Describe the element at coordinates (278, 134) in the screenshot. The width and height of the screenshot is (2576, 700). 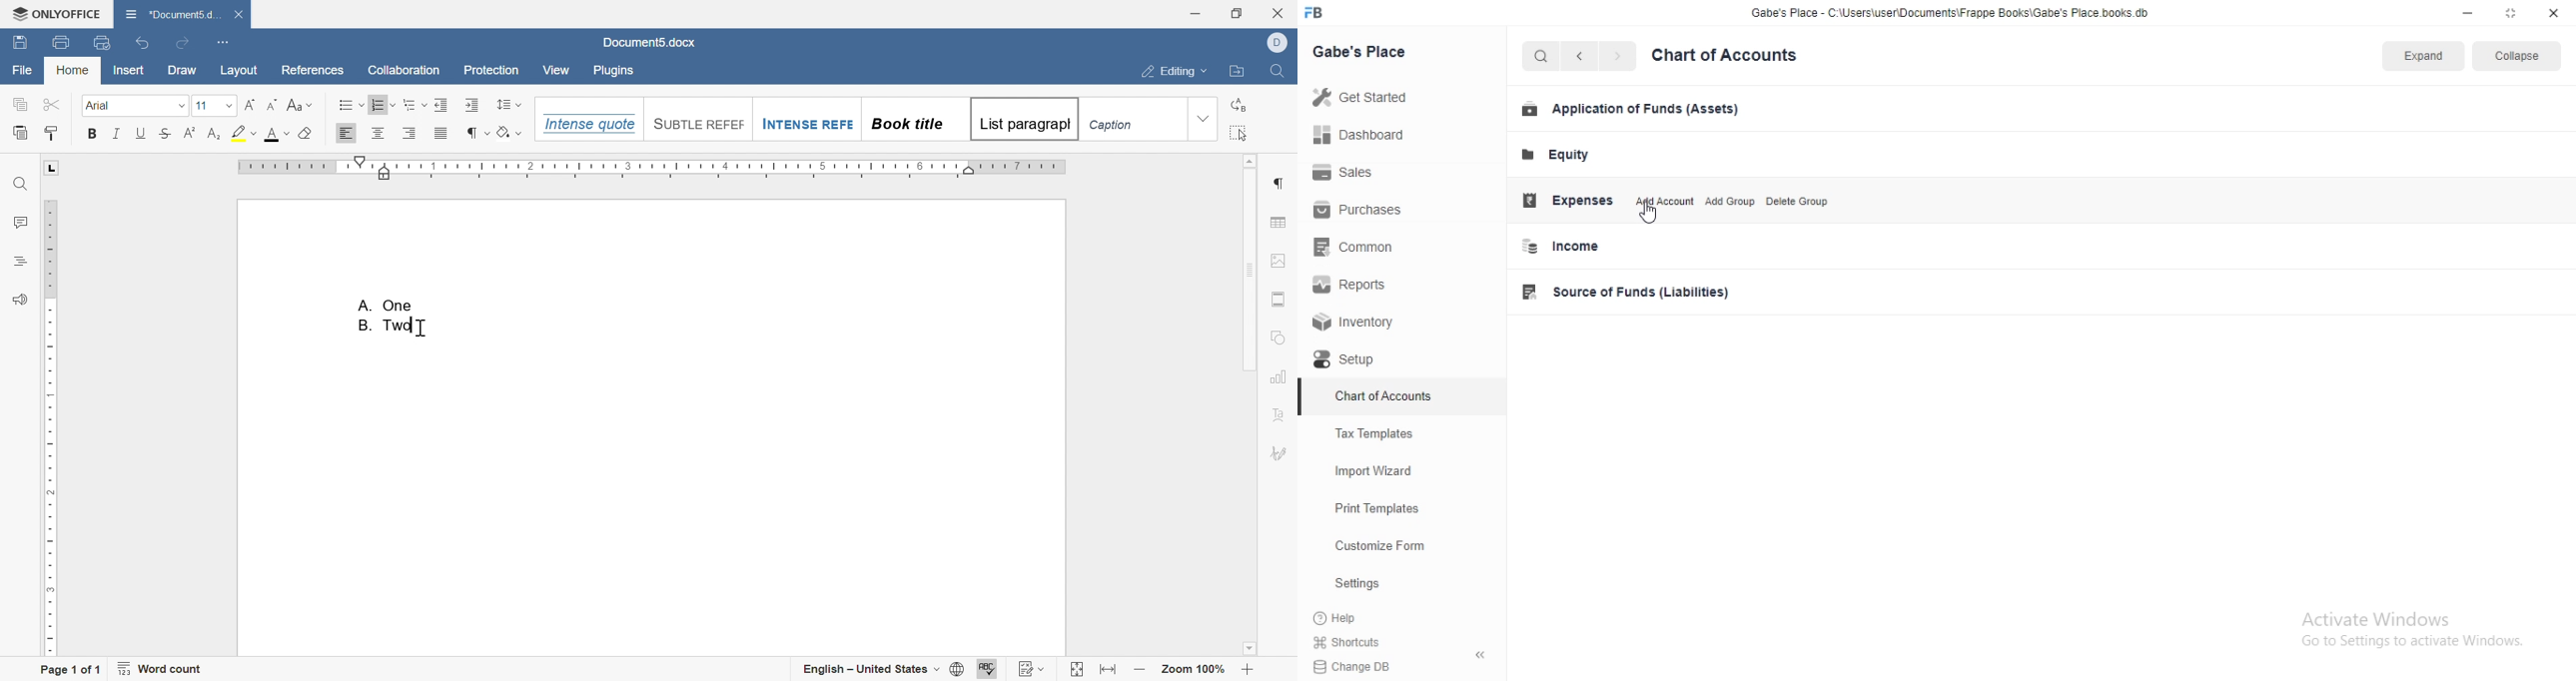
I see `font color` at that location.